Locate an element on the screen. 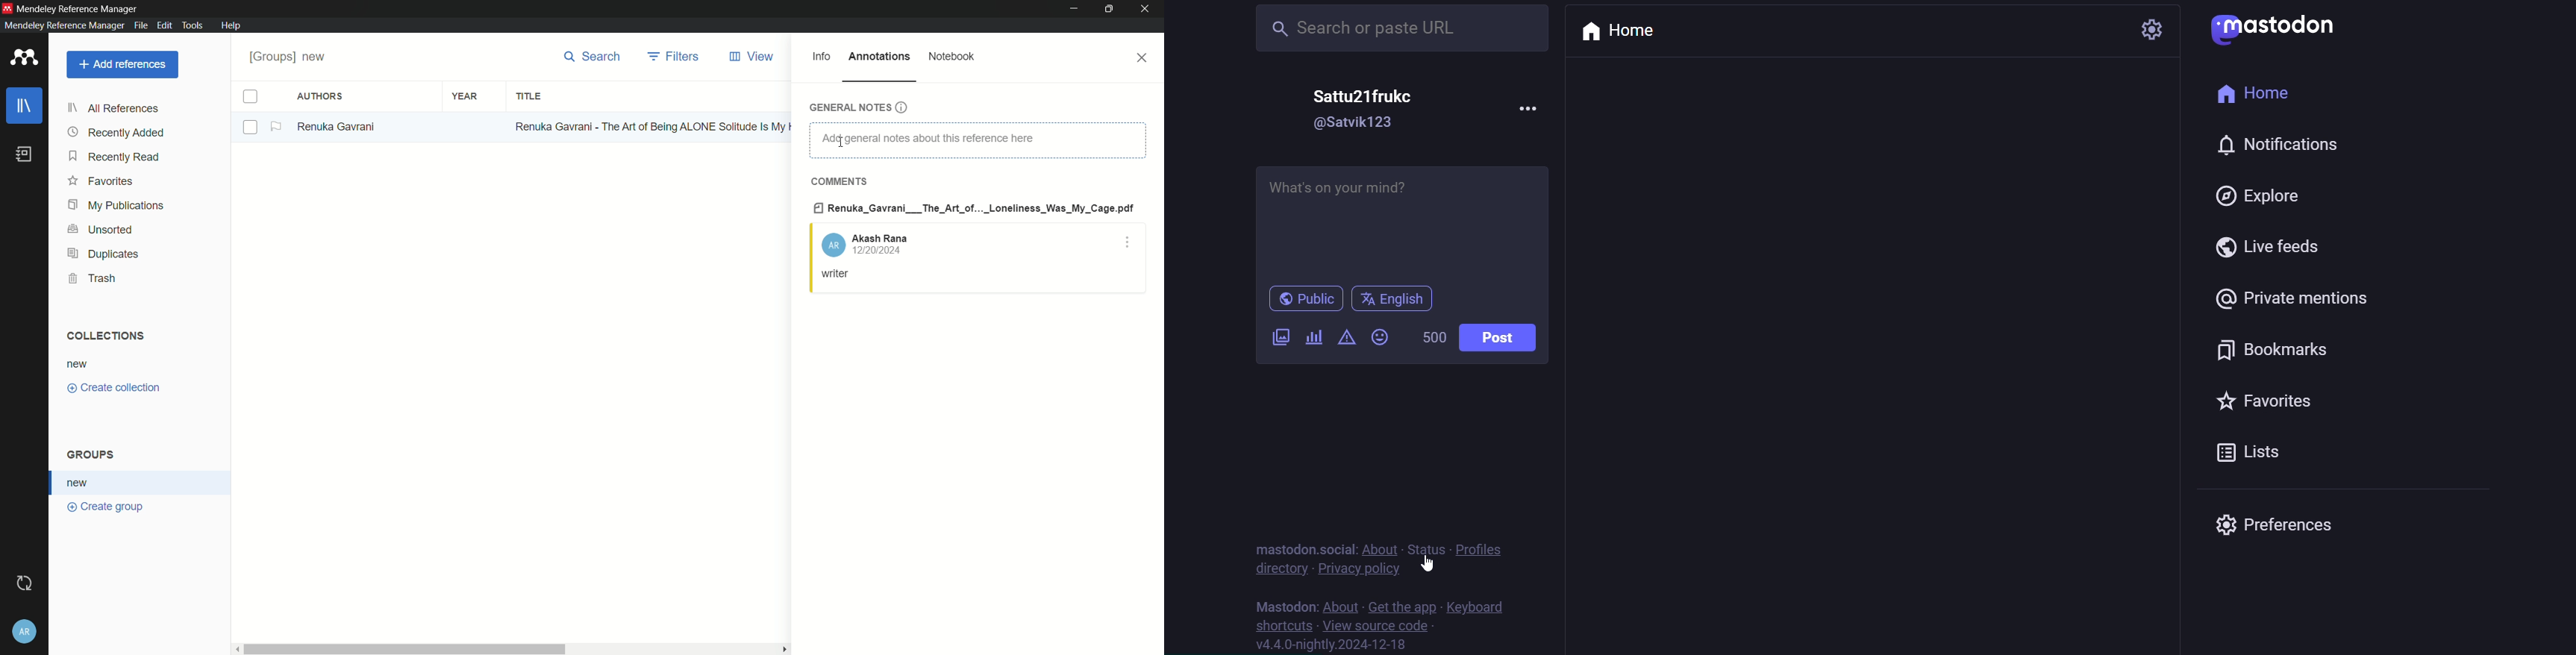 Image resolution: width=2576 pixels, height=672 pixels. public is located at coordinates (1305, 299).